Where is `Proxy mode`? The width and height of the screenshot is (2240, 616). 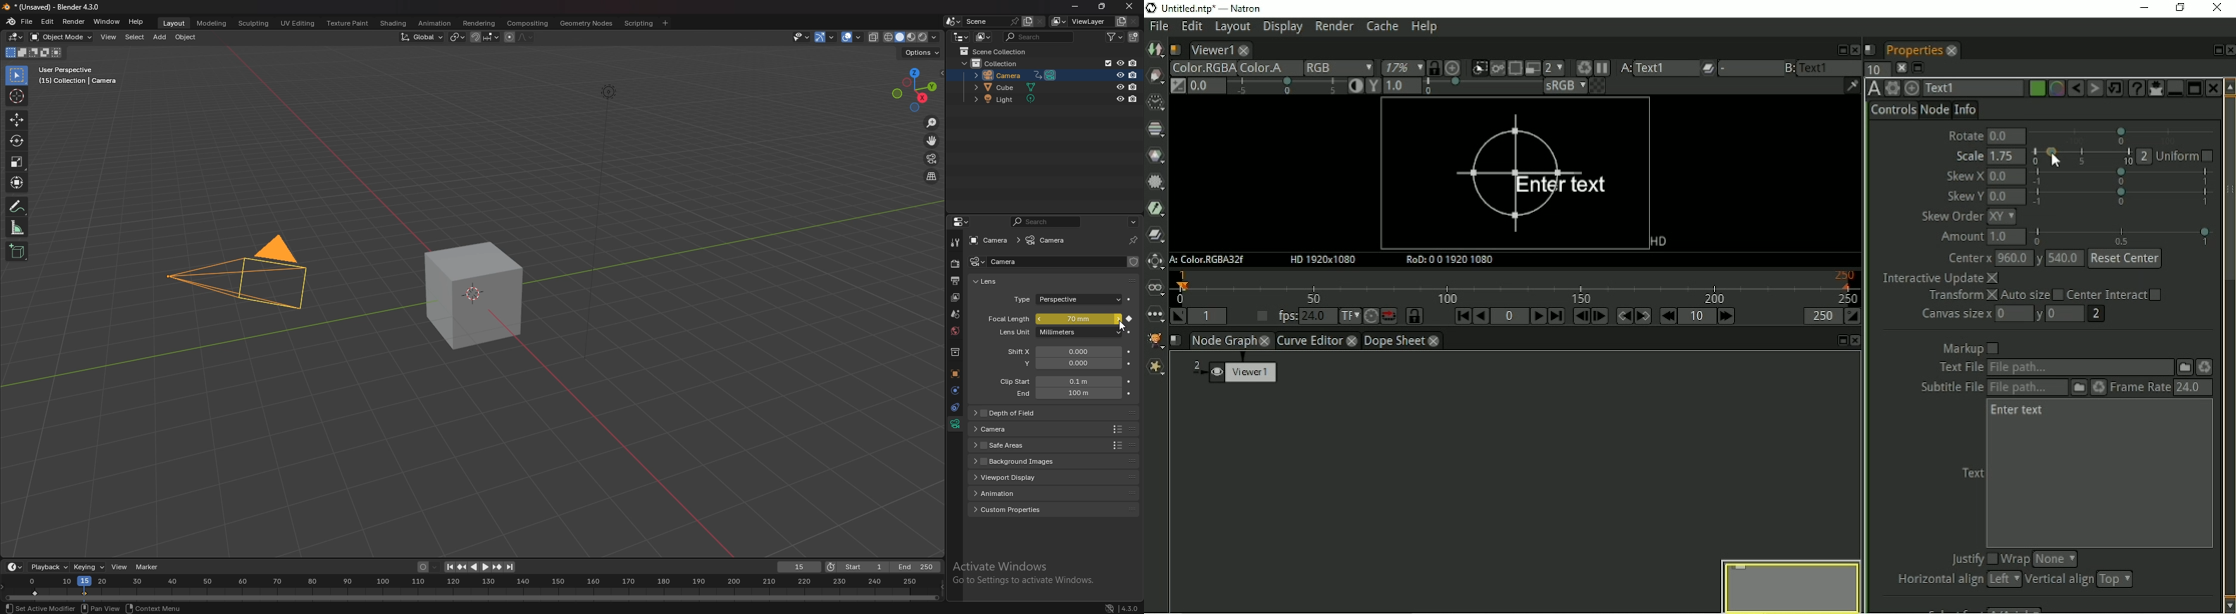 Proxy mode is located at coordinates (1533, 68).